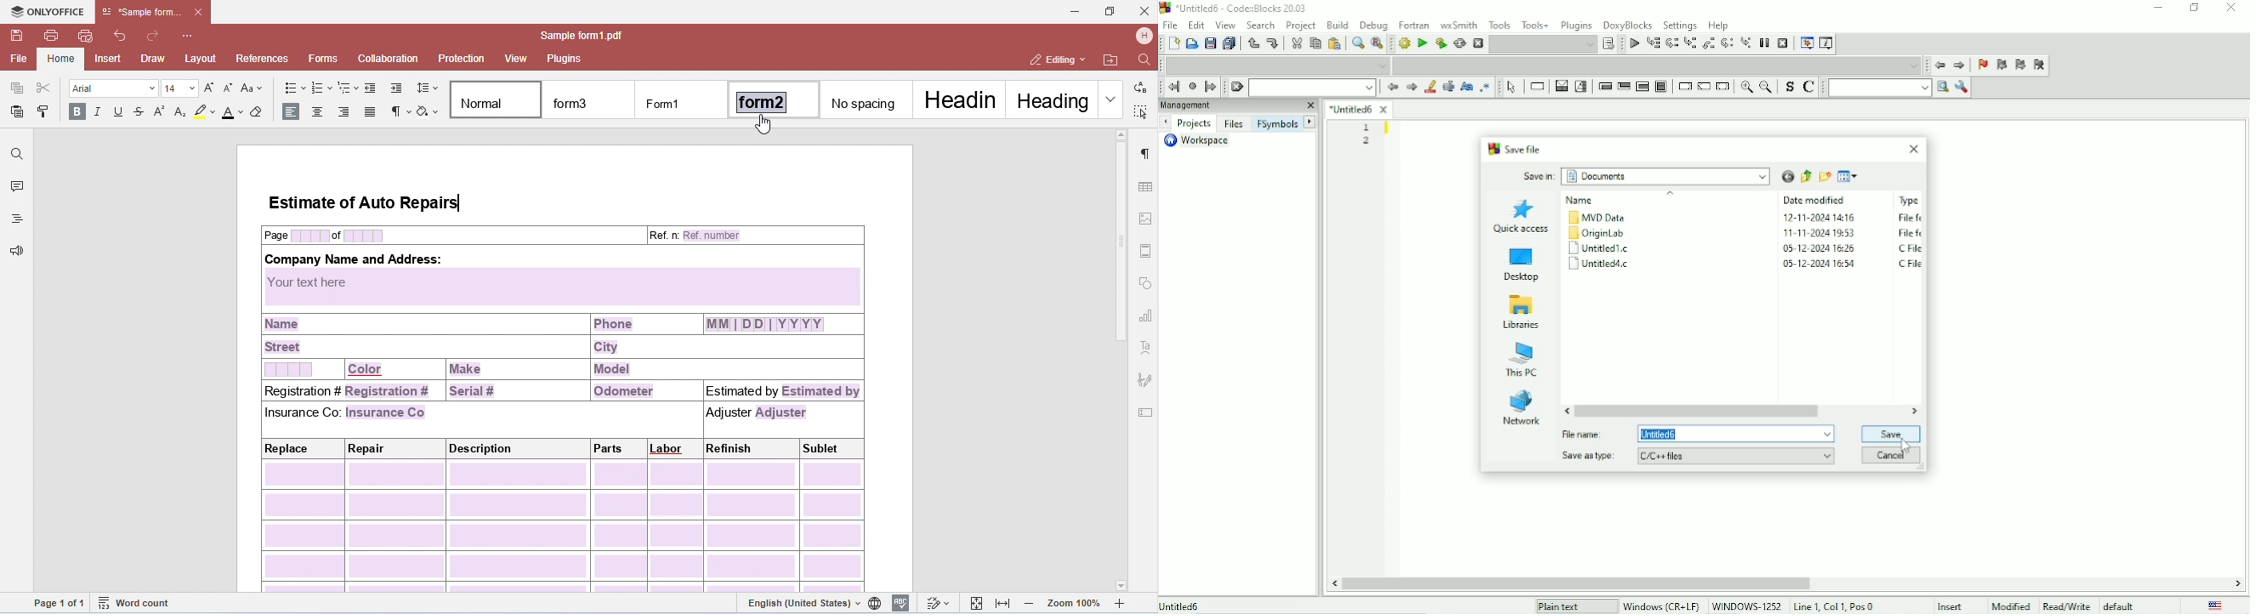 This screenshot has width=2268, height=616. What do you see at coordinates (2039, 65) in the screenshot?
I see `Clear bookmarks` at bounding box center [2039, 65].